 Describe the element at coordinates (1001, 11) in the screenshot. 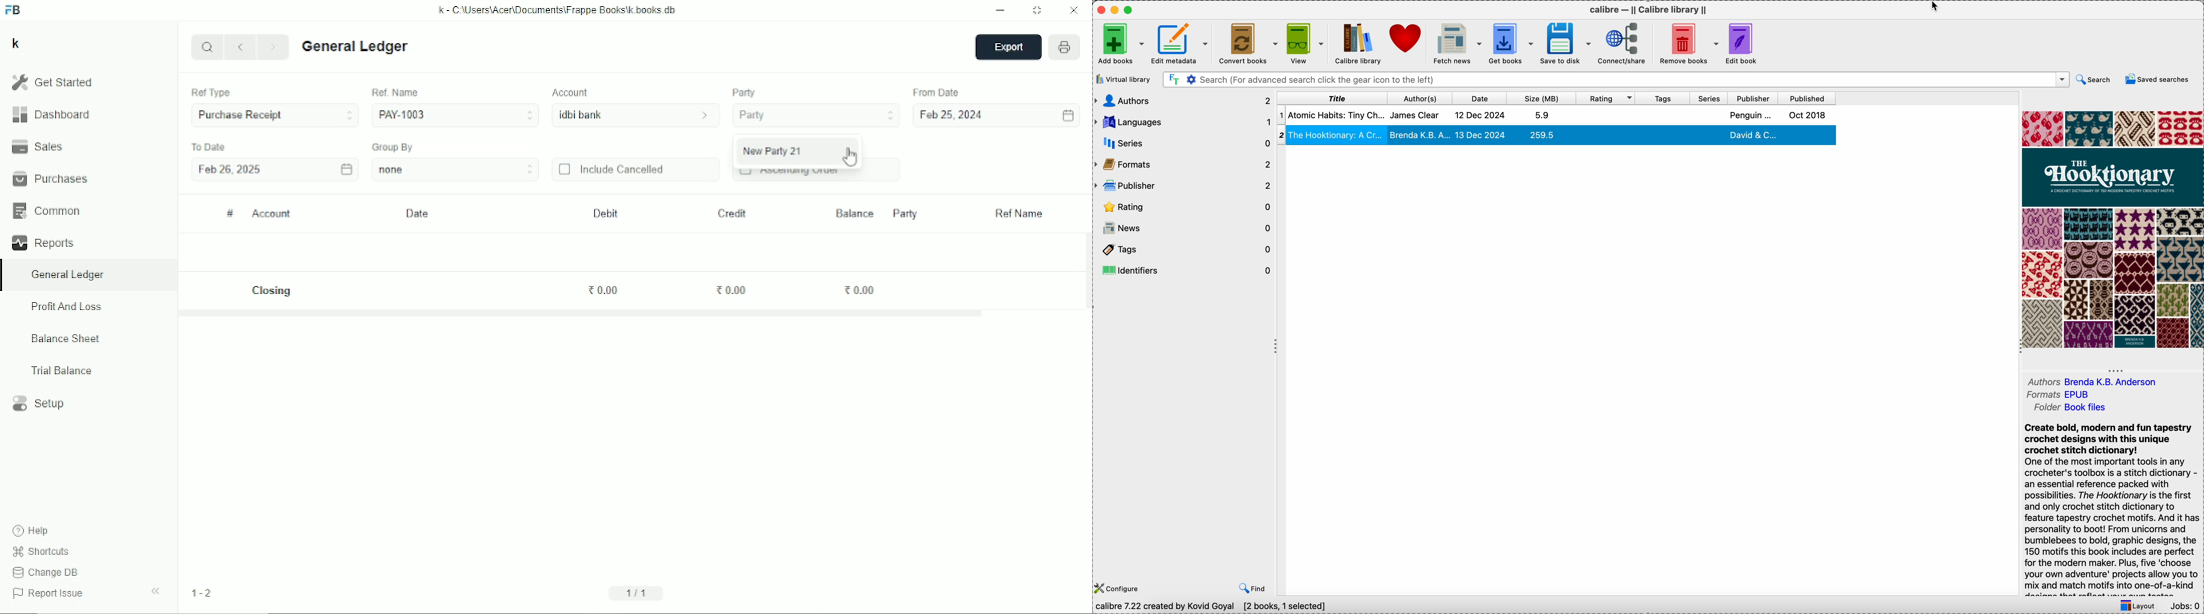

I see `Minimize` at that location.